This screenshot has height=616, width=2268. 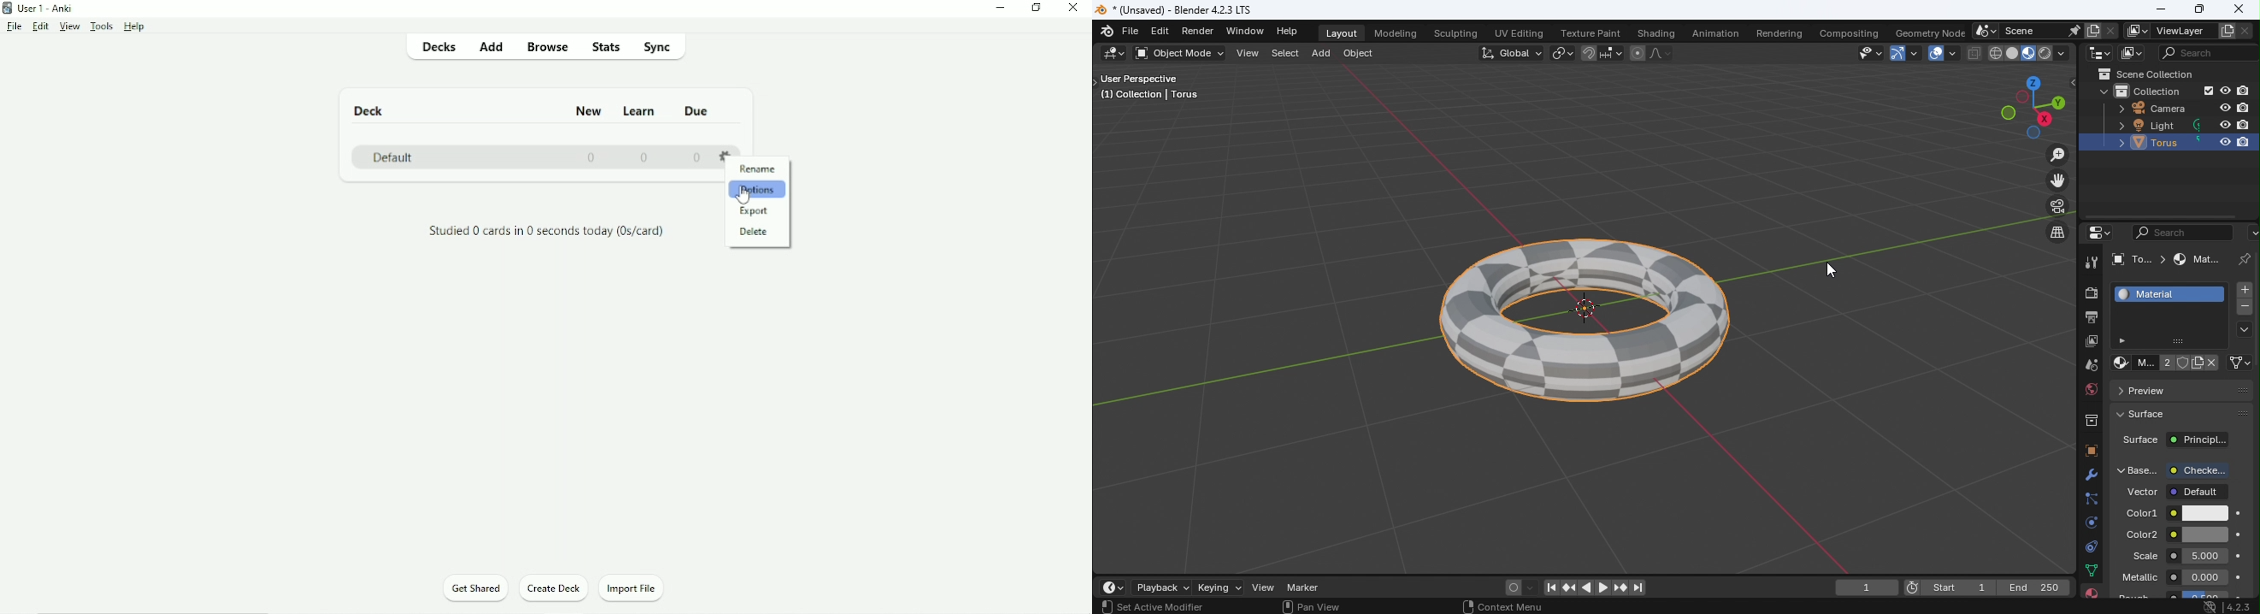 What do you see at coordinates (491, 45) in the screenshot?
I see `Add` at bounding box center [491, 45].